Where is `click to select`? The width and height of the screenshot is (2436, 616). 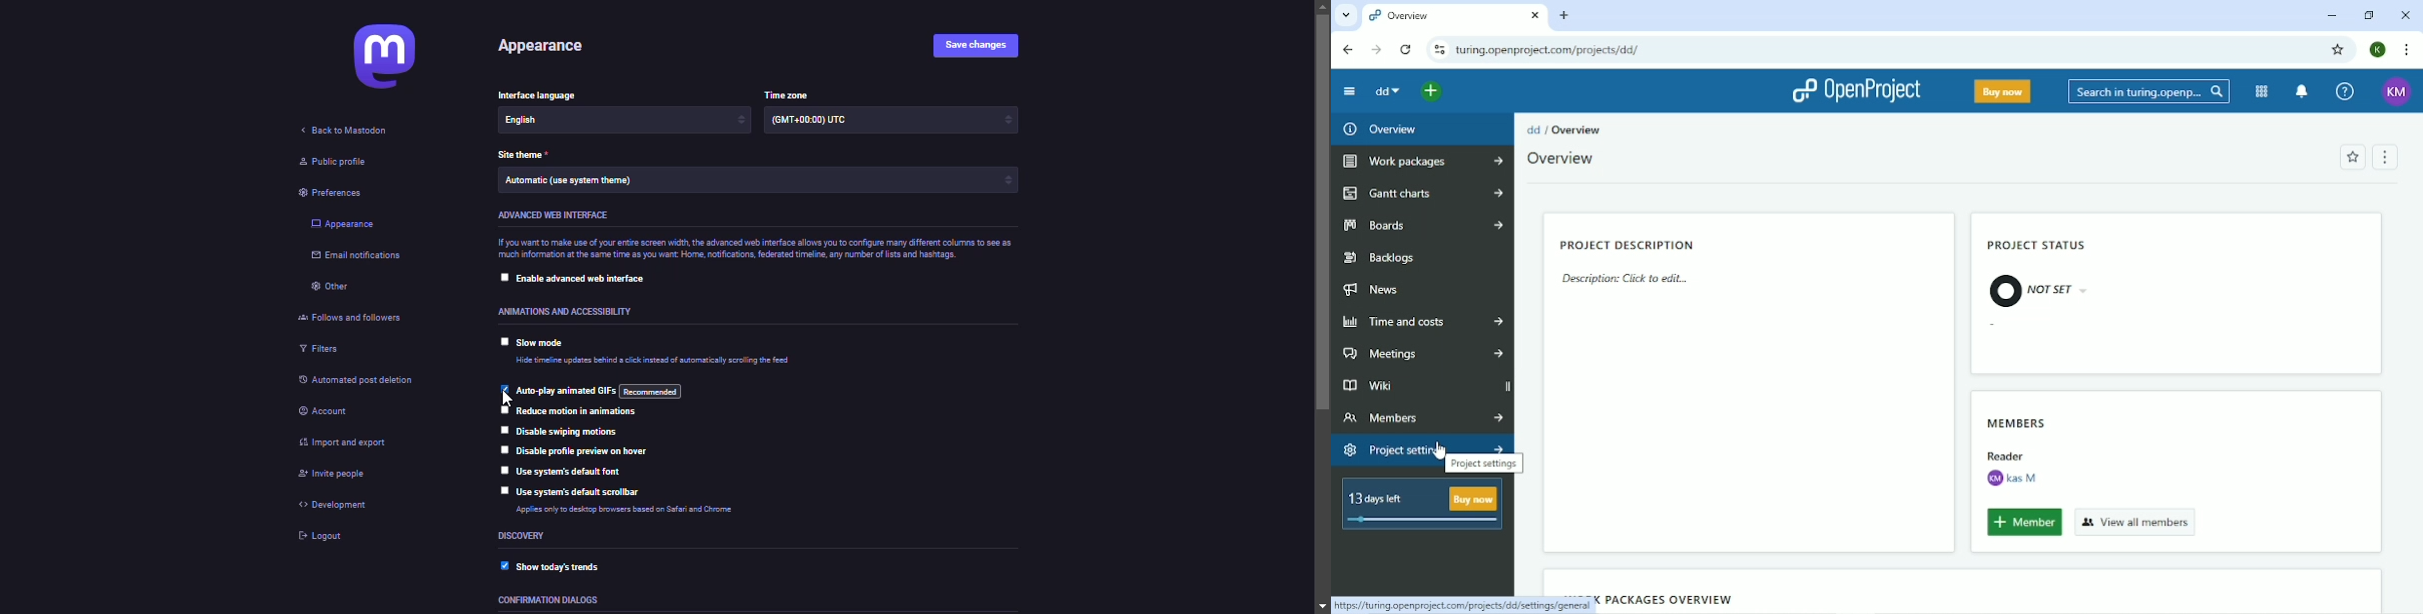
click to select is located at coordinates (499, 342).